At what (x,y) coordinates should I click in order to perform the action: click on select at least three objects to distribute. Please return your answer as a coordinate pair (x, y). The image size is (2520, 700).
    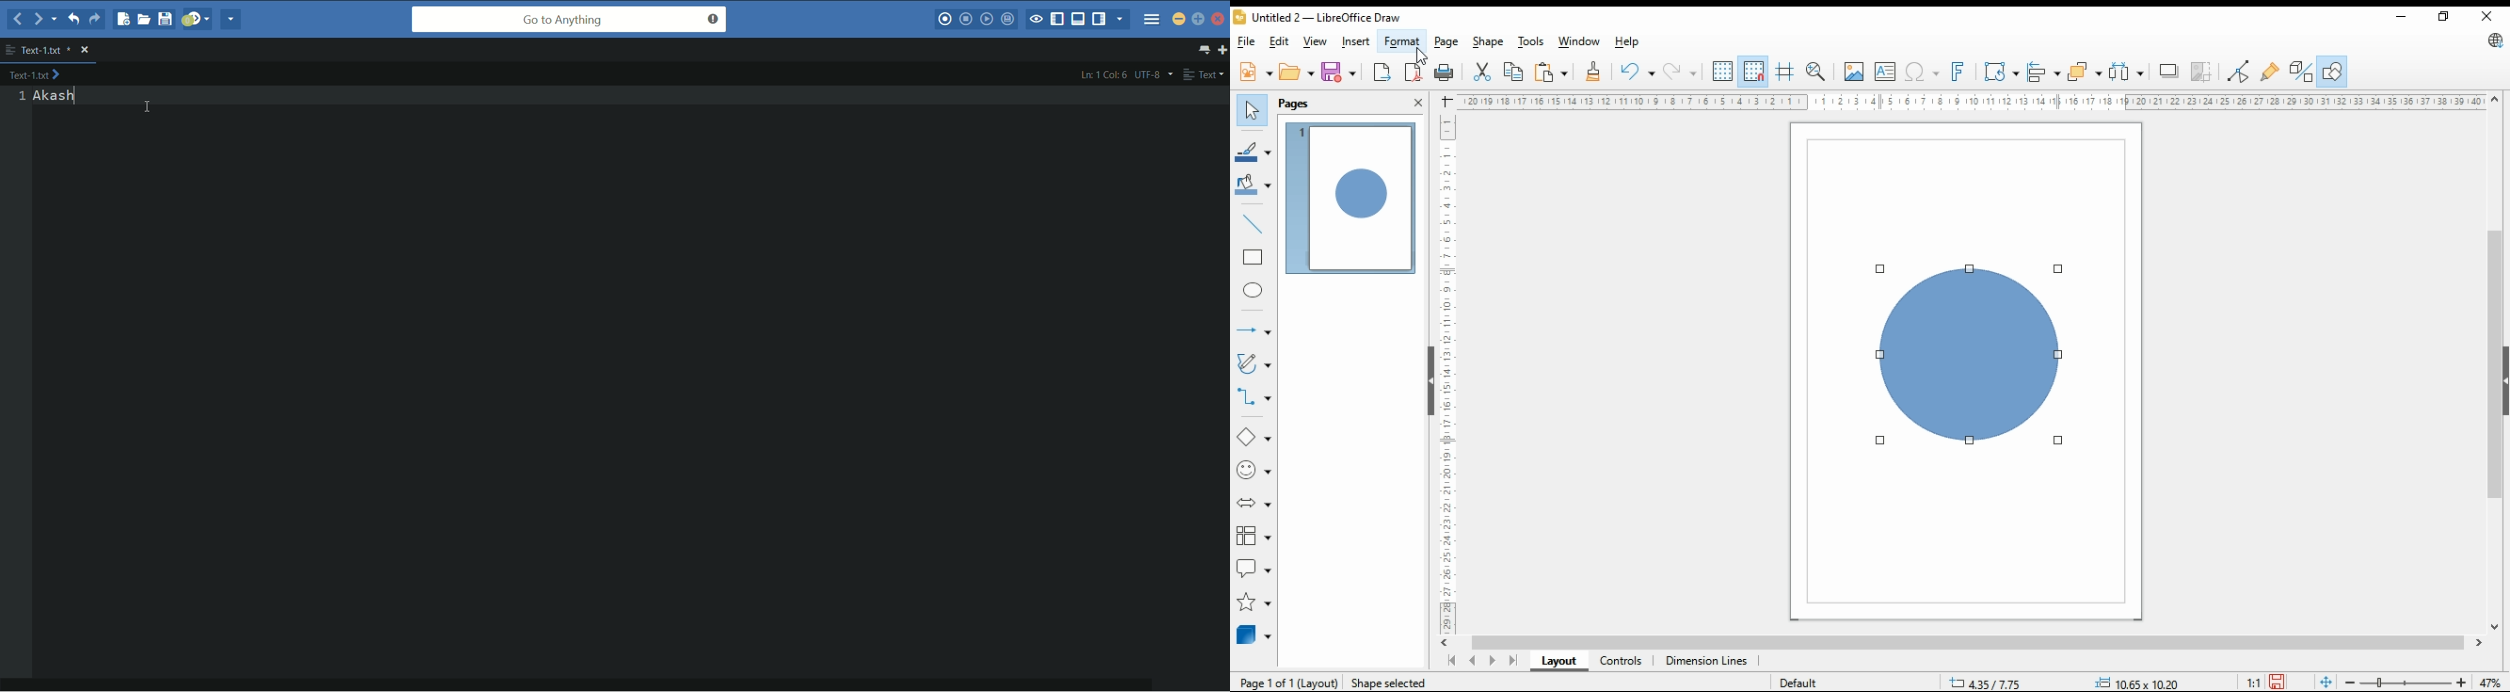
    Looking at the image, I should click on (2125, 72).